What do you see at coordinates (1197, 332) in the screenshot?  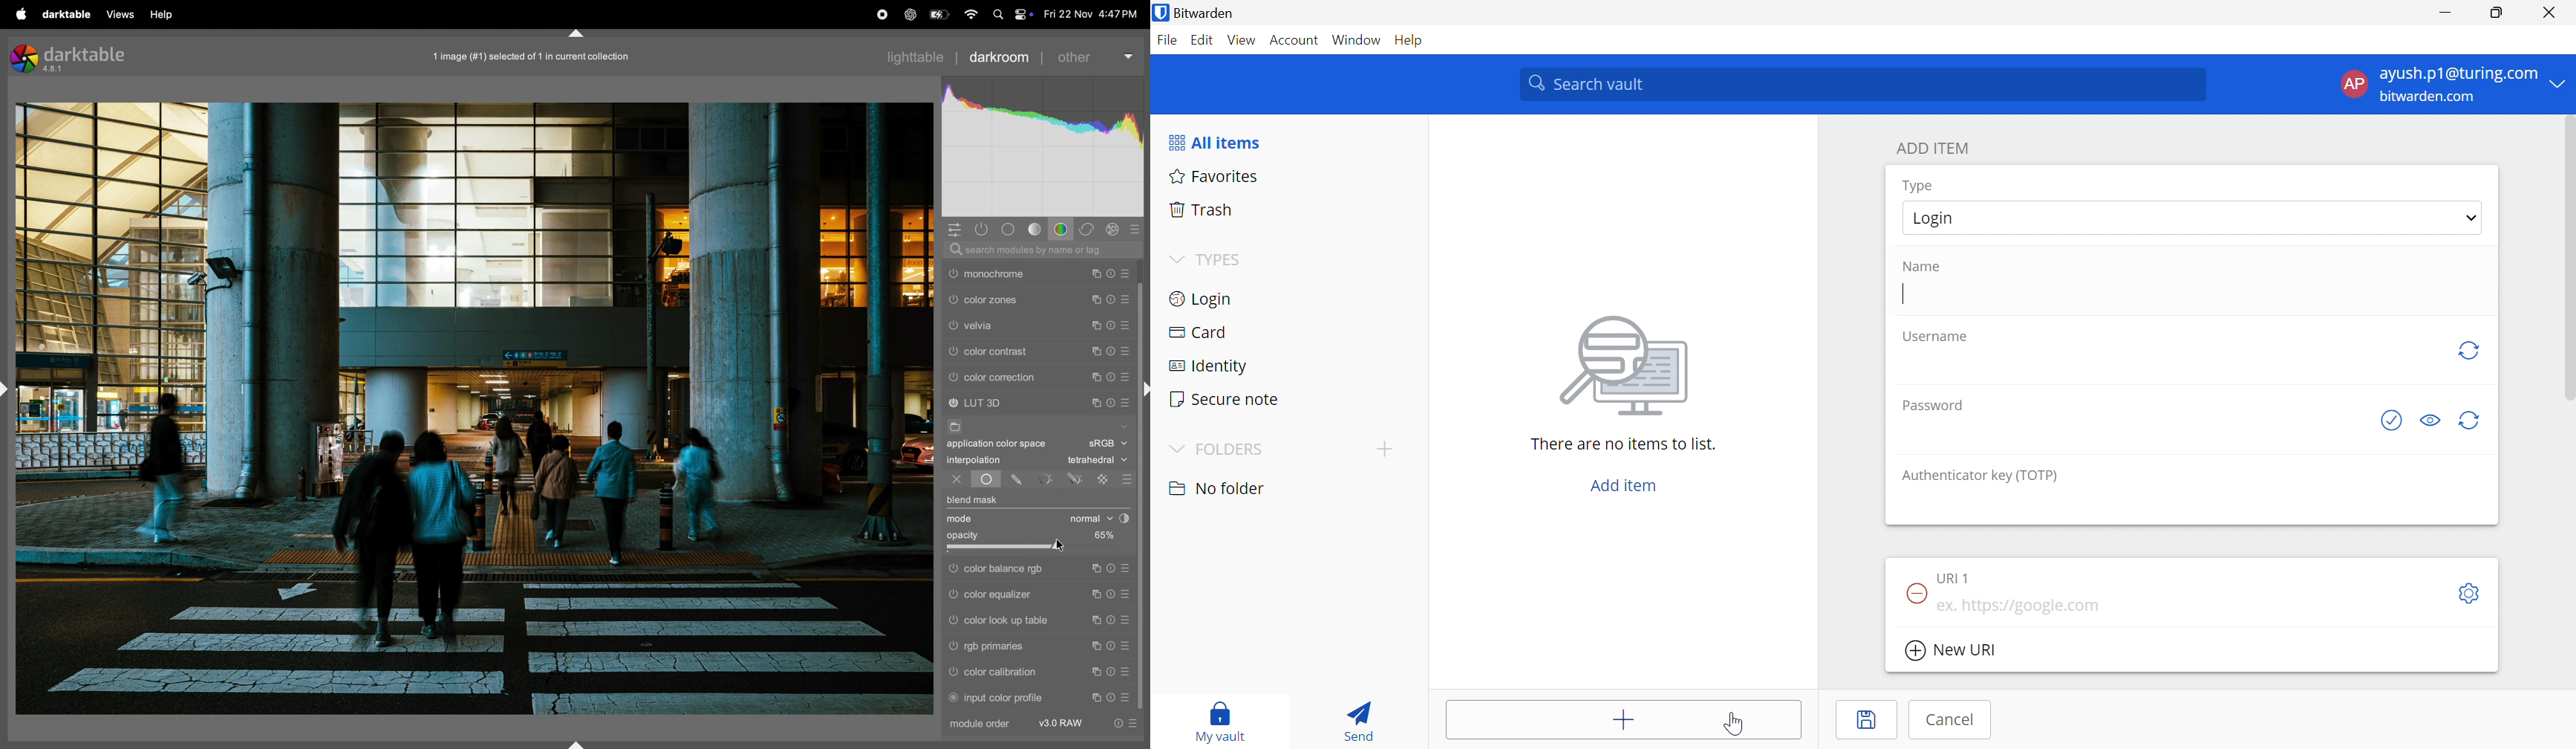 I see `Card` at bounding box center [1197, 332].